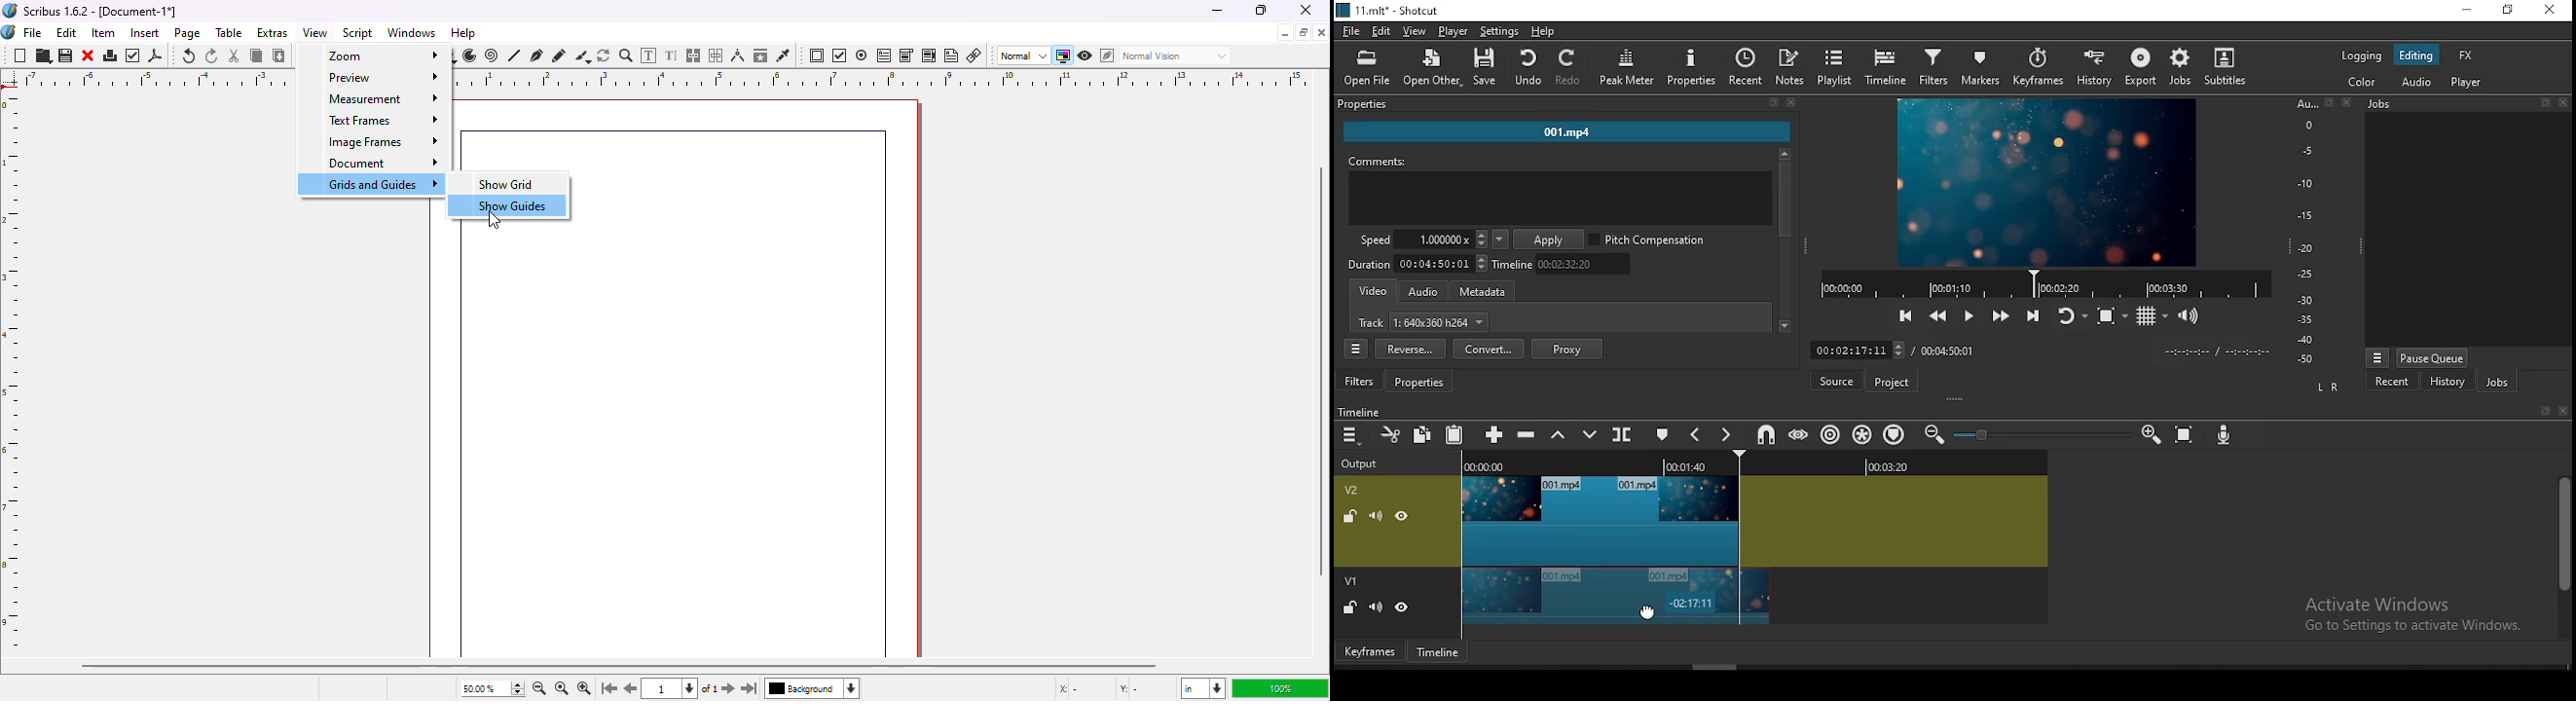  I want to click on minimize, so click(1284, 33).